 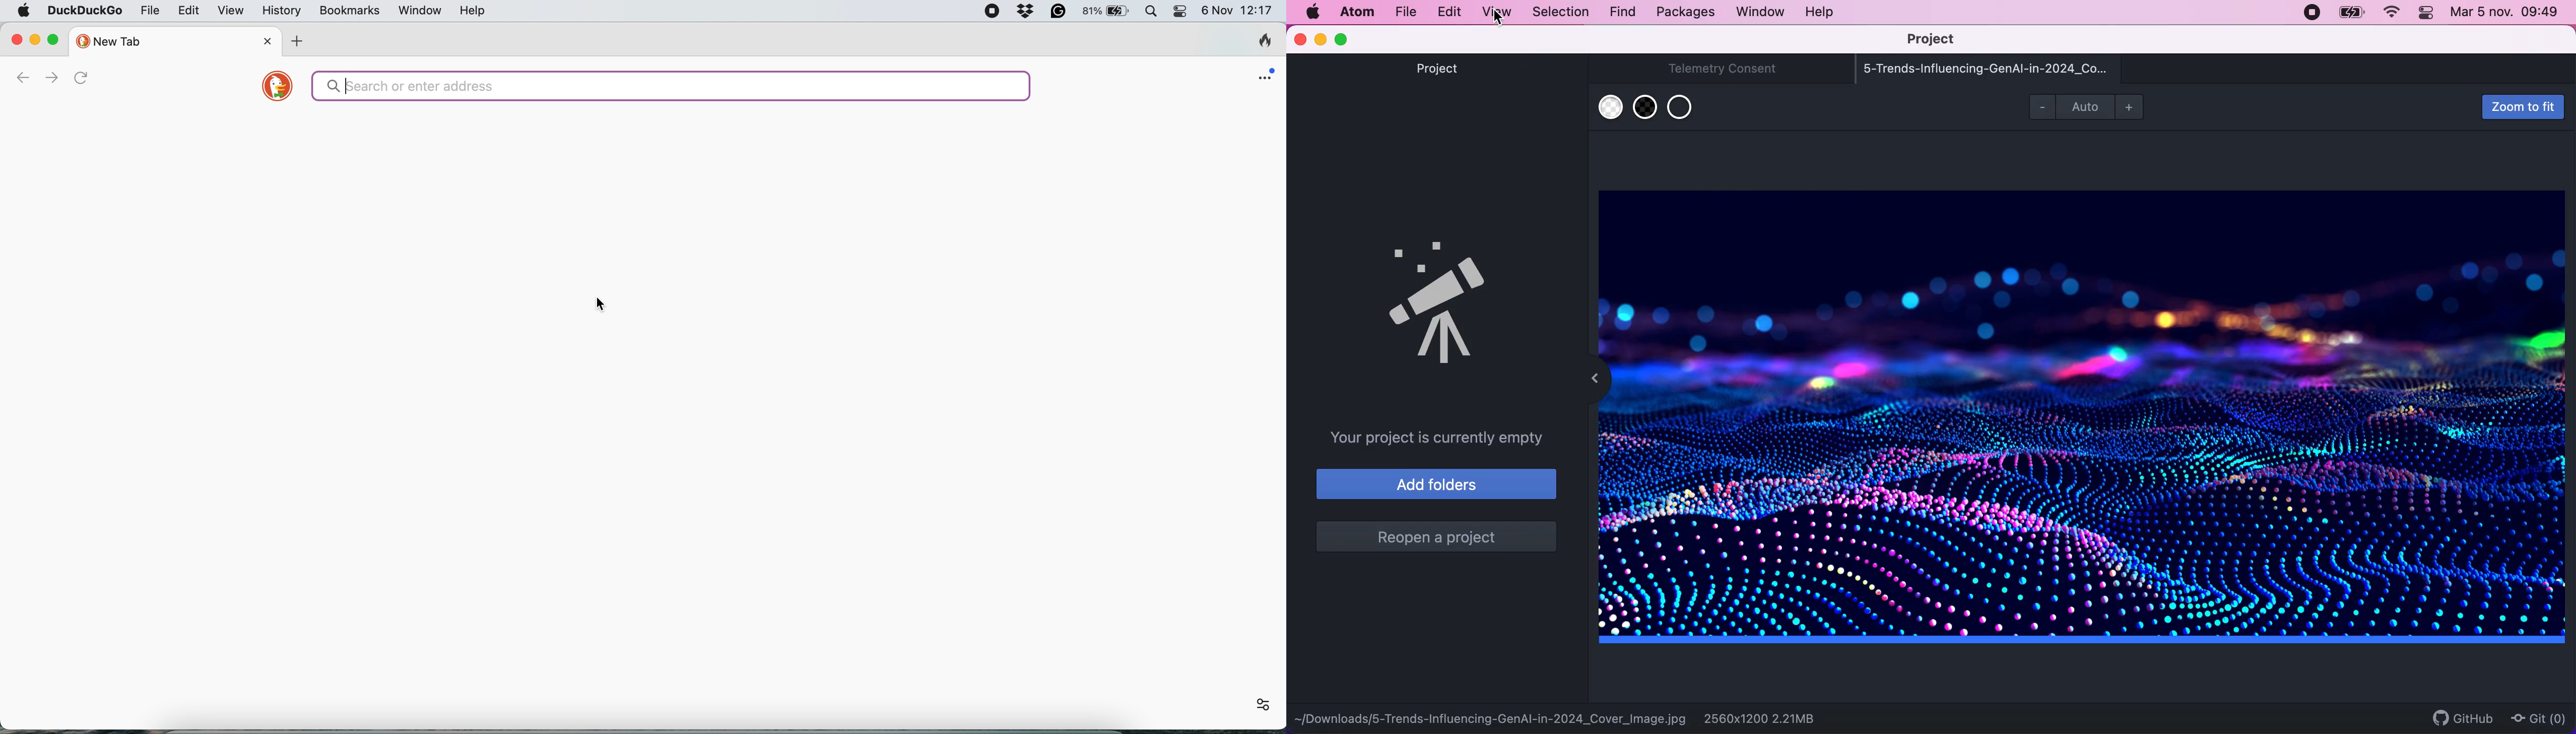 I want to click on file image, so click(x=2080, y=419).